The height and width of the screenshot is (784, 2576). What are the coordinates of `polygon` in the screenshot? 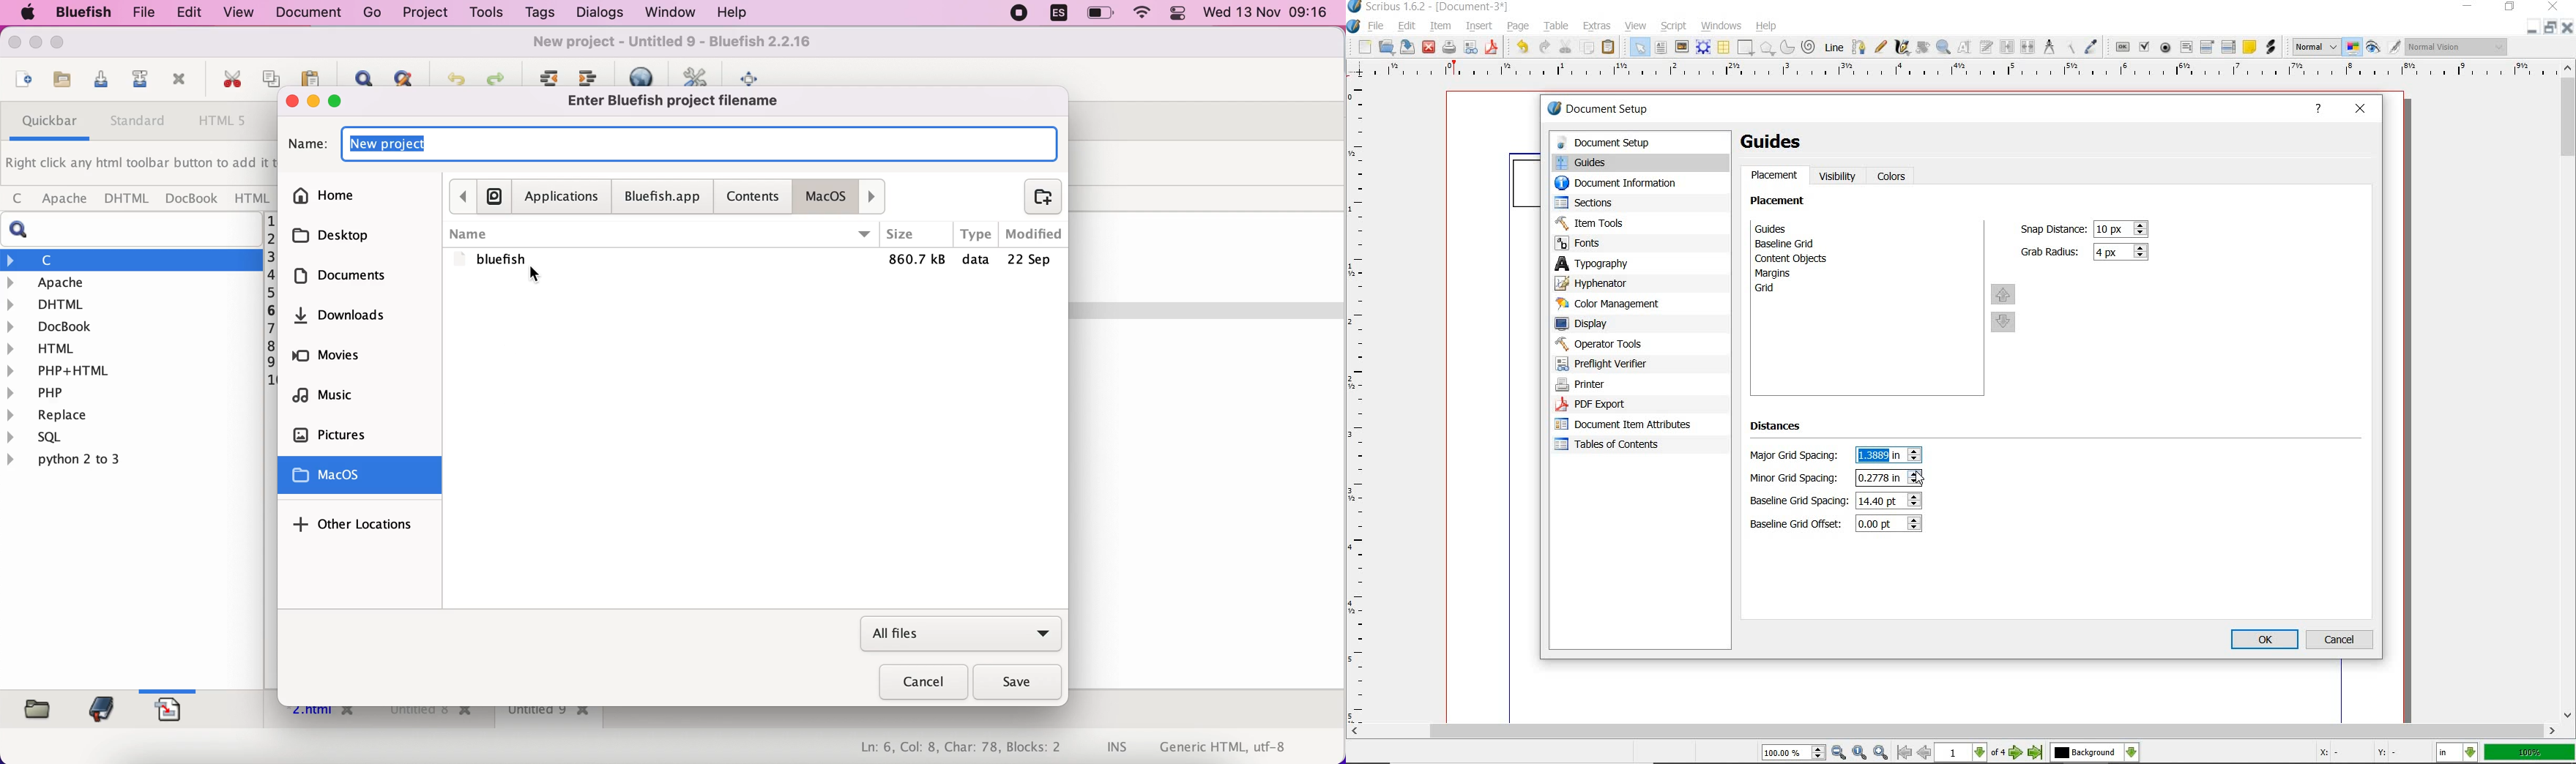 It's located at (1766, 48).